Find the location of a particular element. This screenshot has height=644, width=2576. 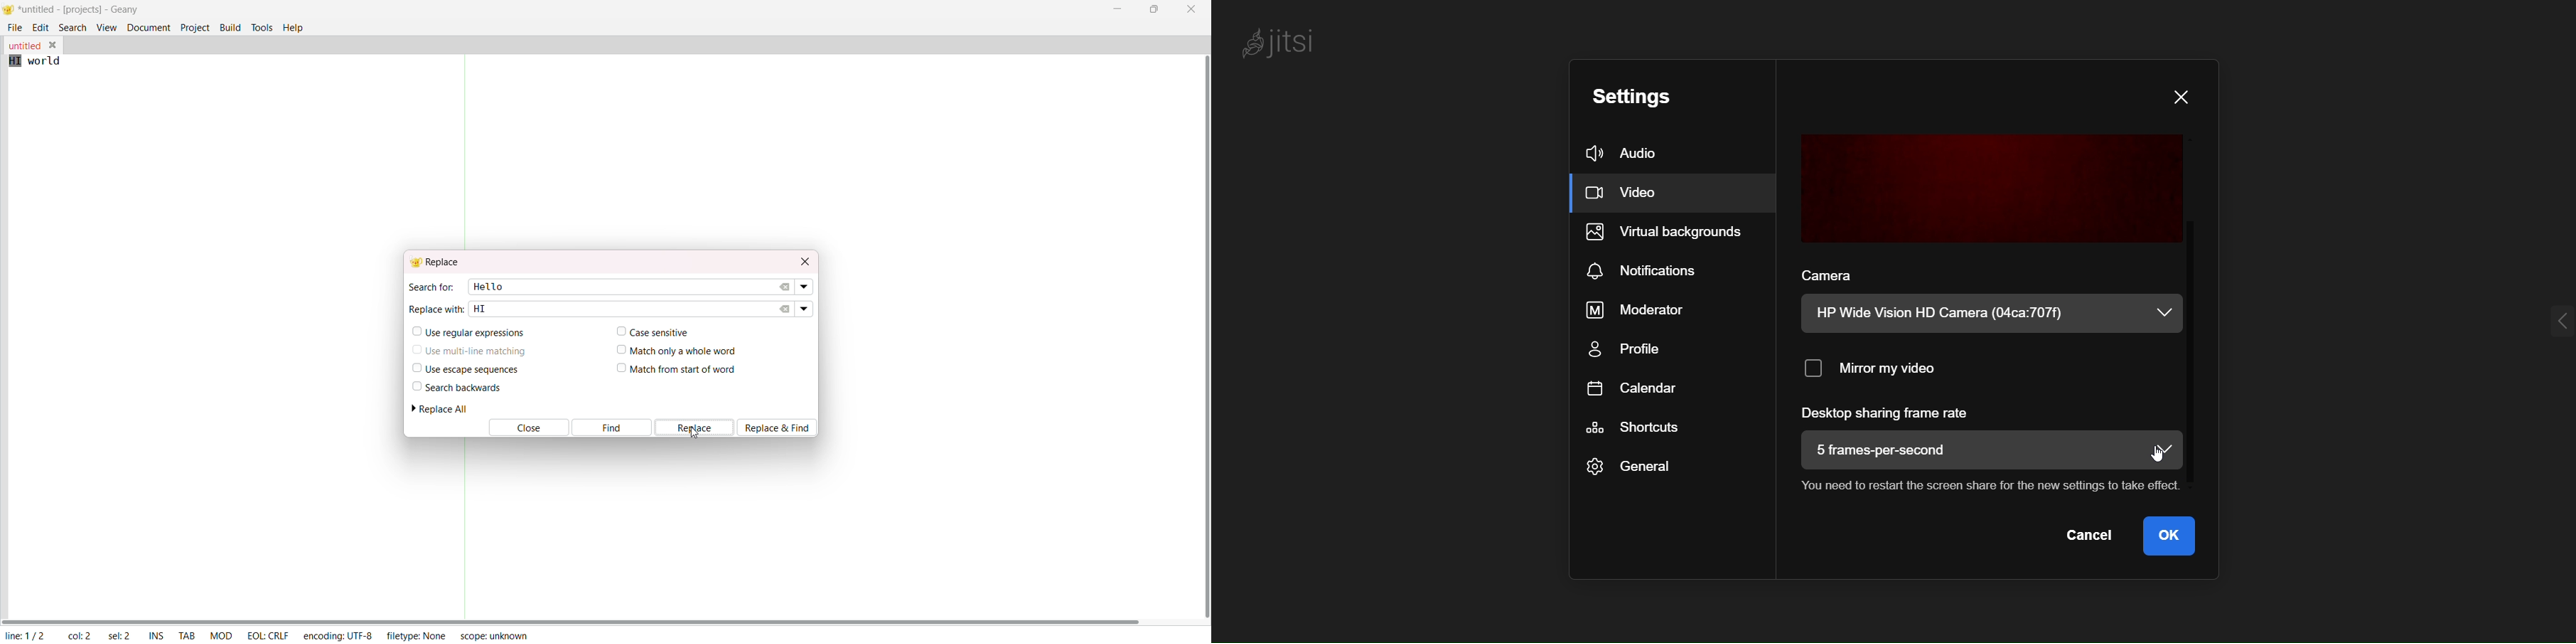

notification is located at coordinates (1651, 269).